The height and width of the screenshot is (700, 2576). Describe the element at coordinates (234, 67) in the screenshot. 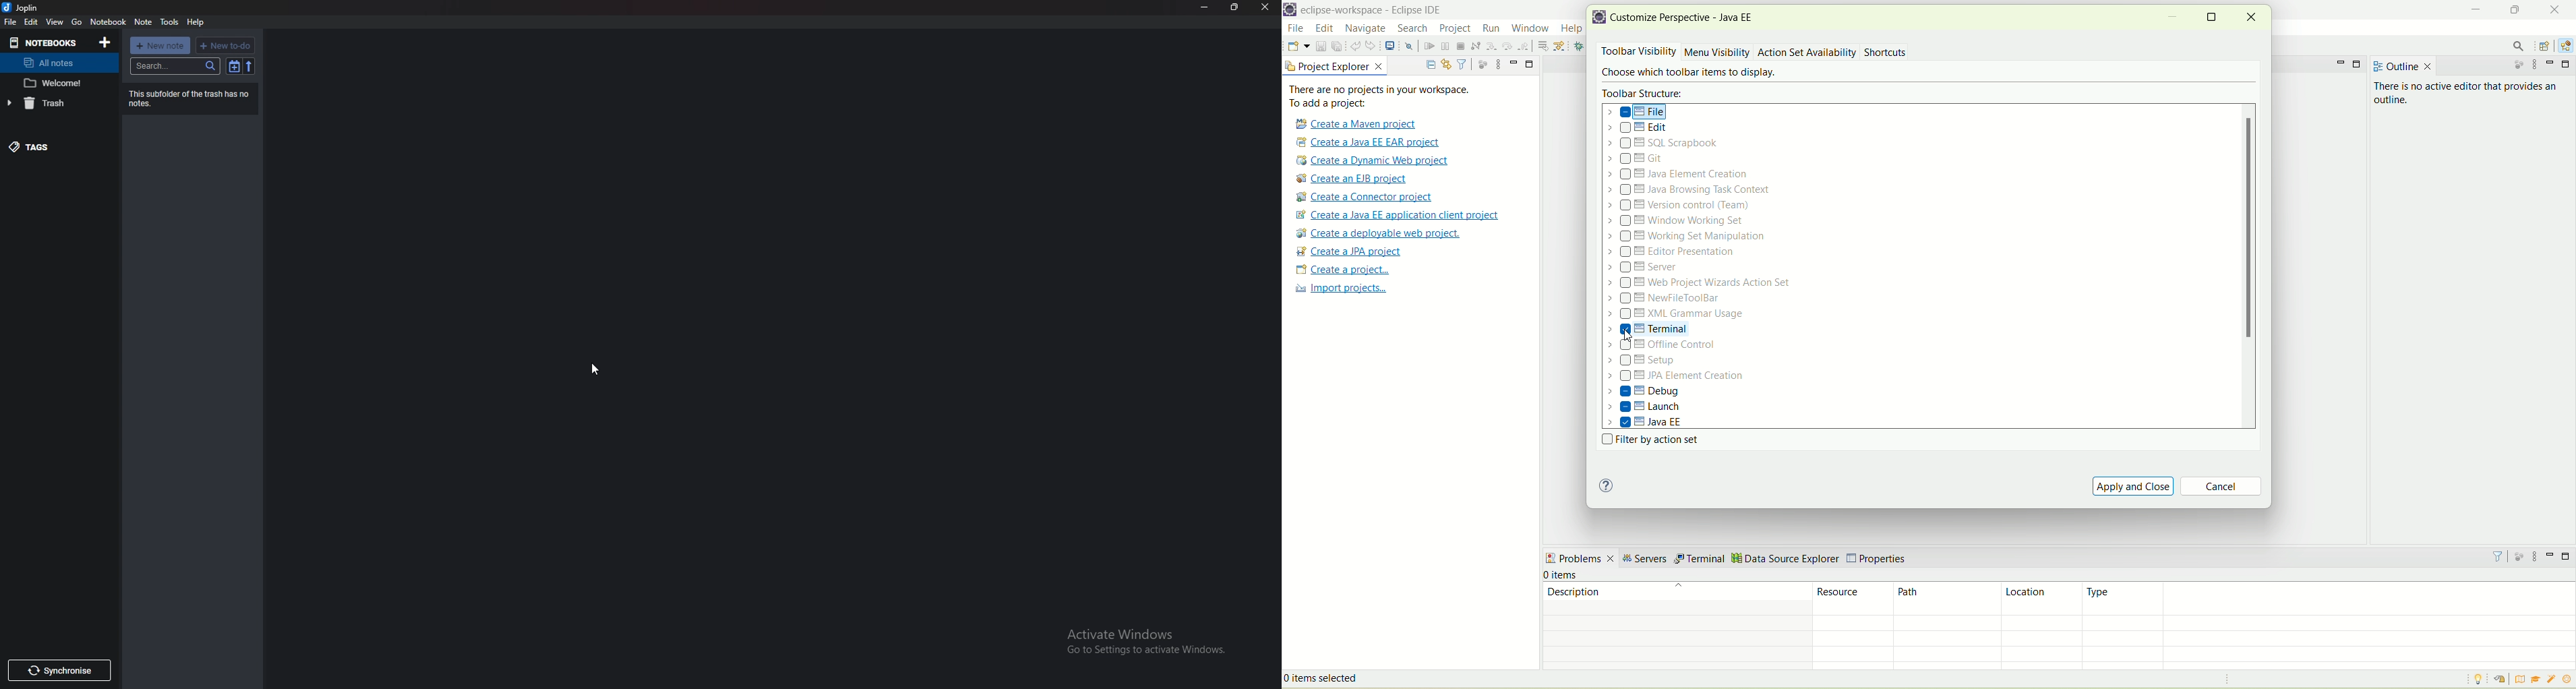

I see `toggle sort` at that location.